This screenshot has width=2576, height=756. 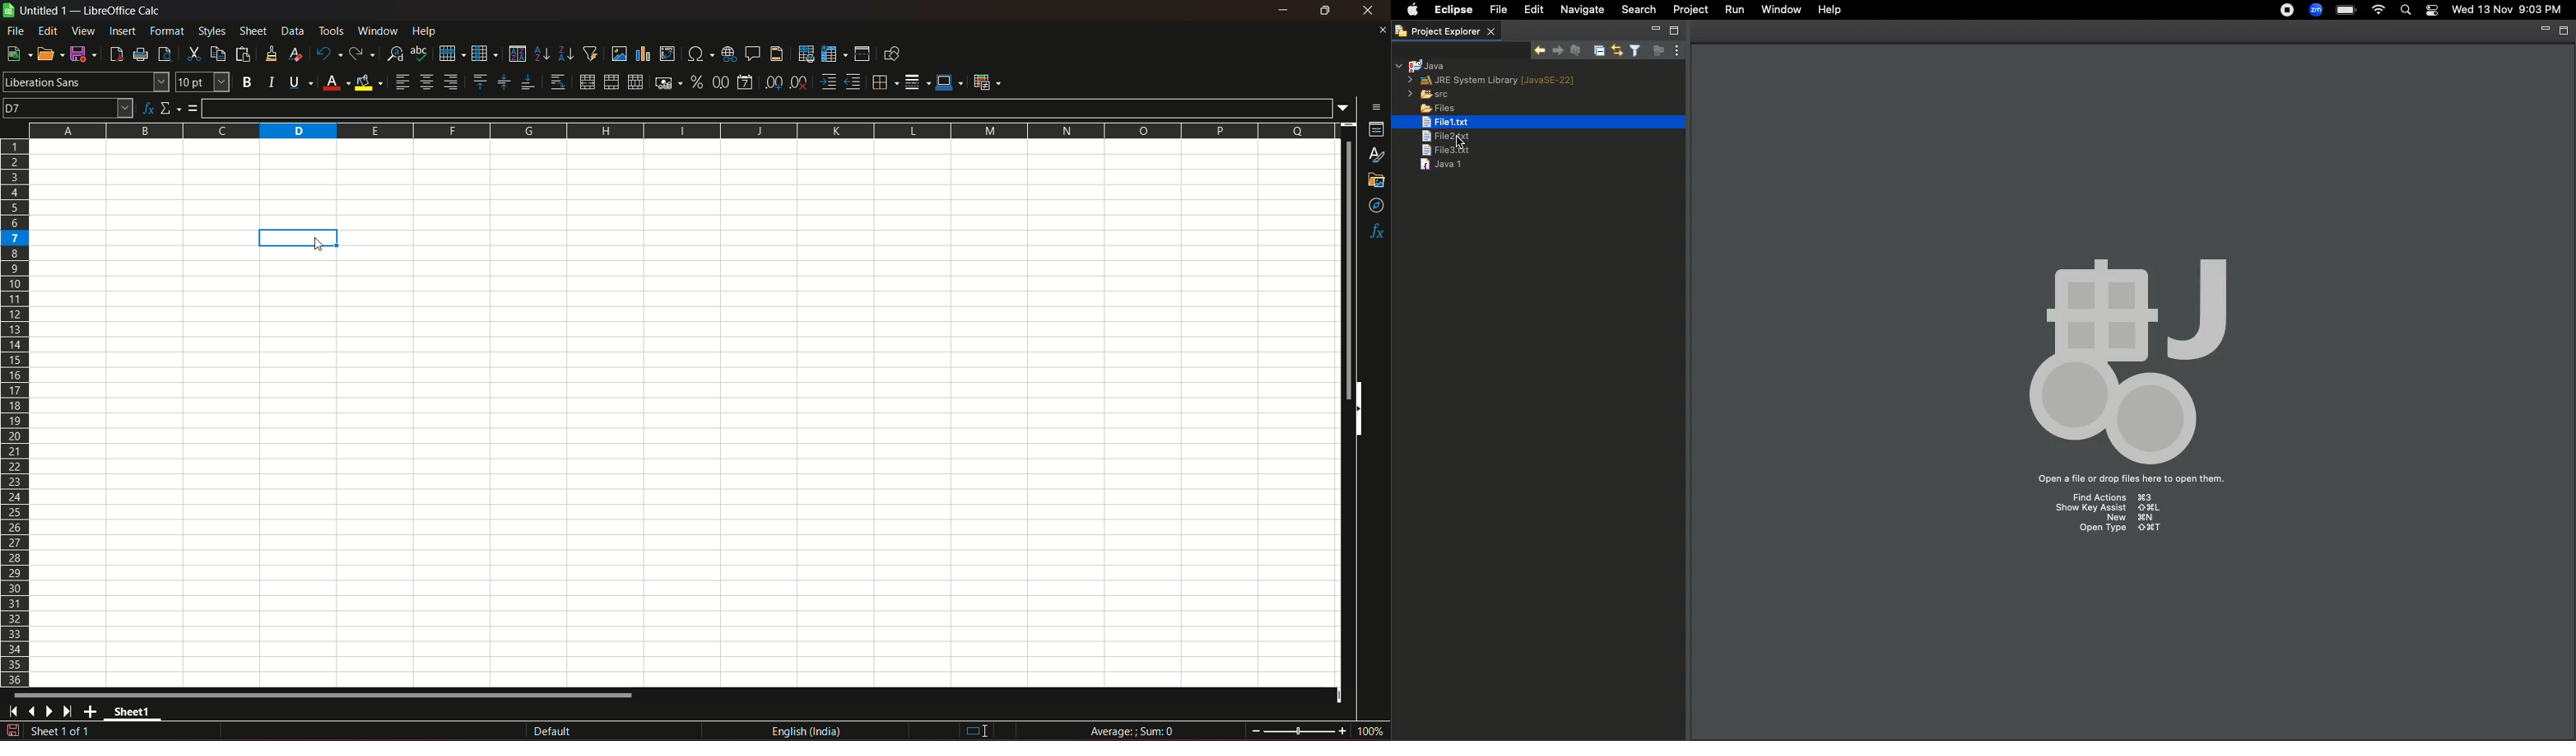 I want to click on JRE system library, so click(x=1495, y=81).